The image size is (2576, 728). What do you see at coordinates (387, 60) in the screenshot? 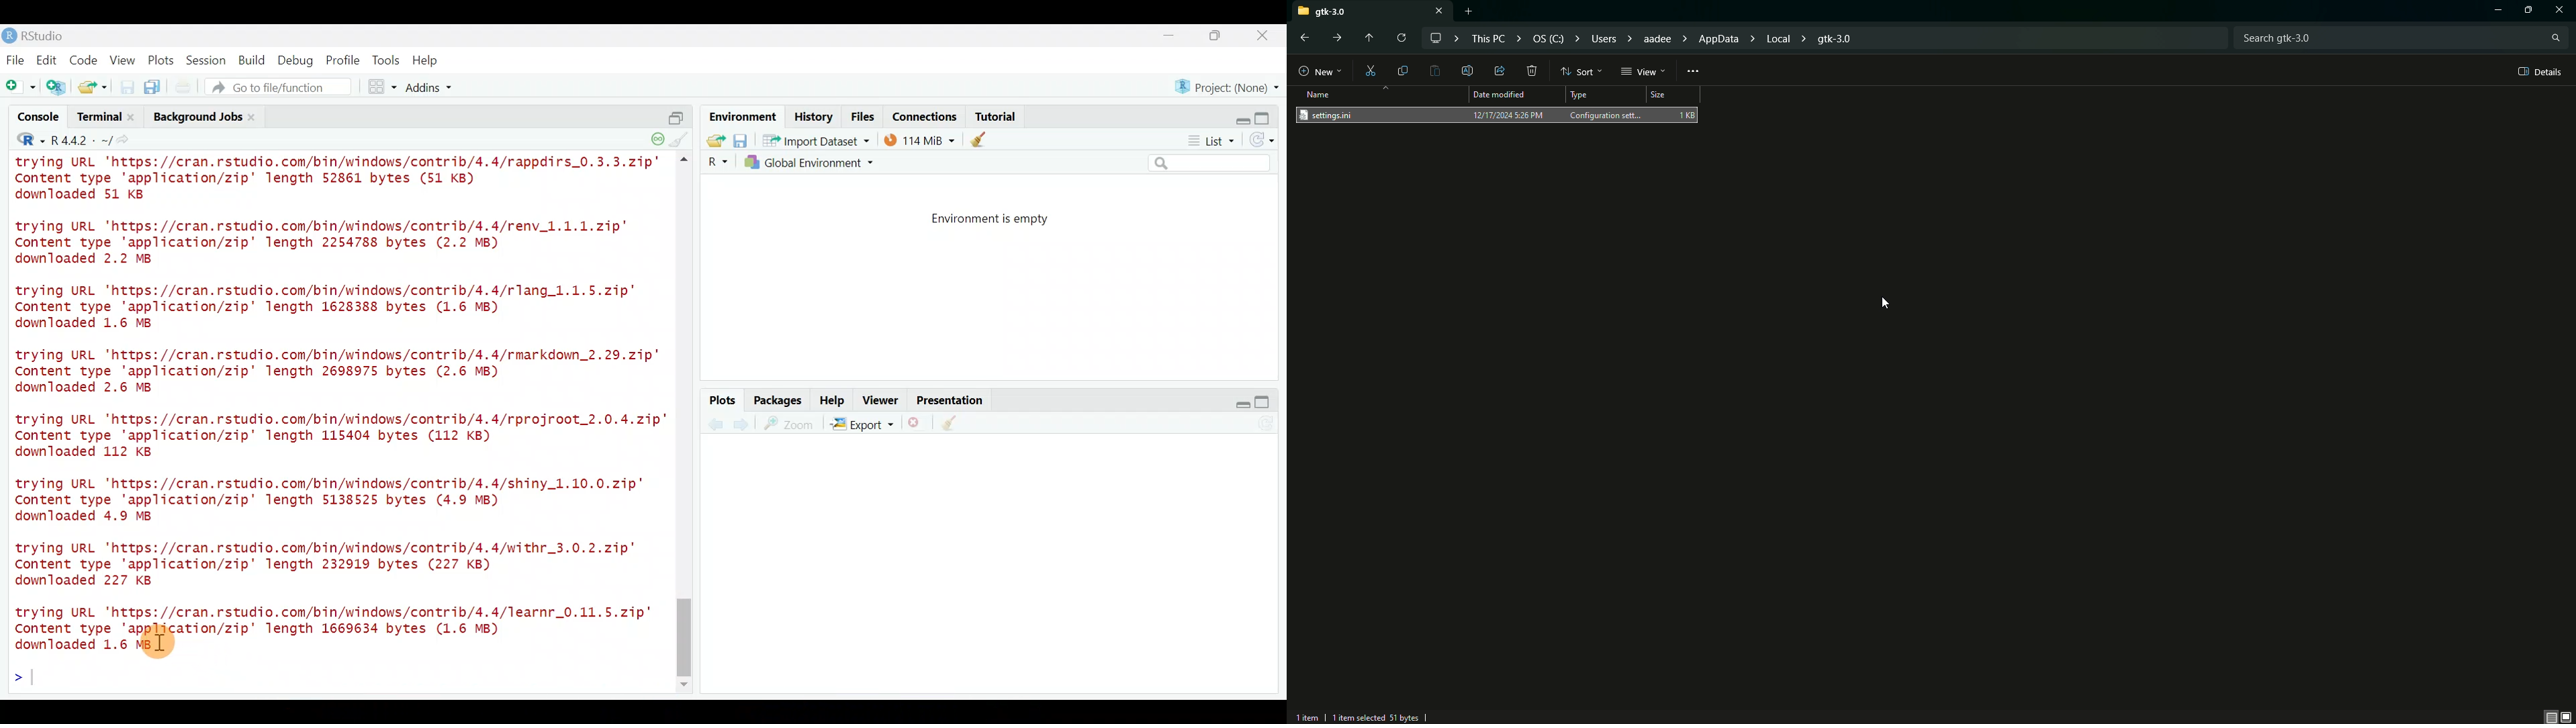
I see `Tools` at bounding box center [387, 60].